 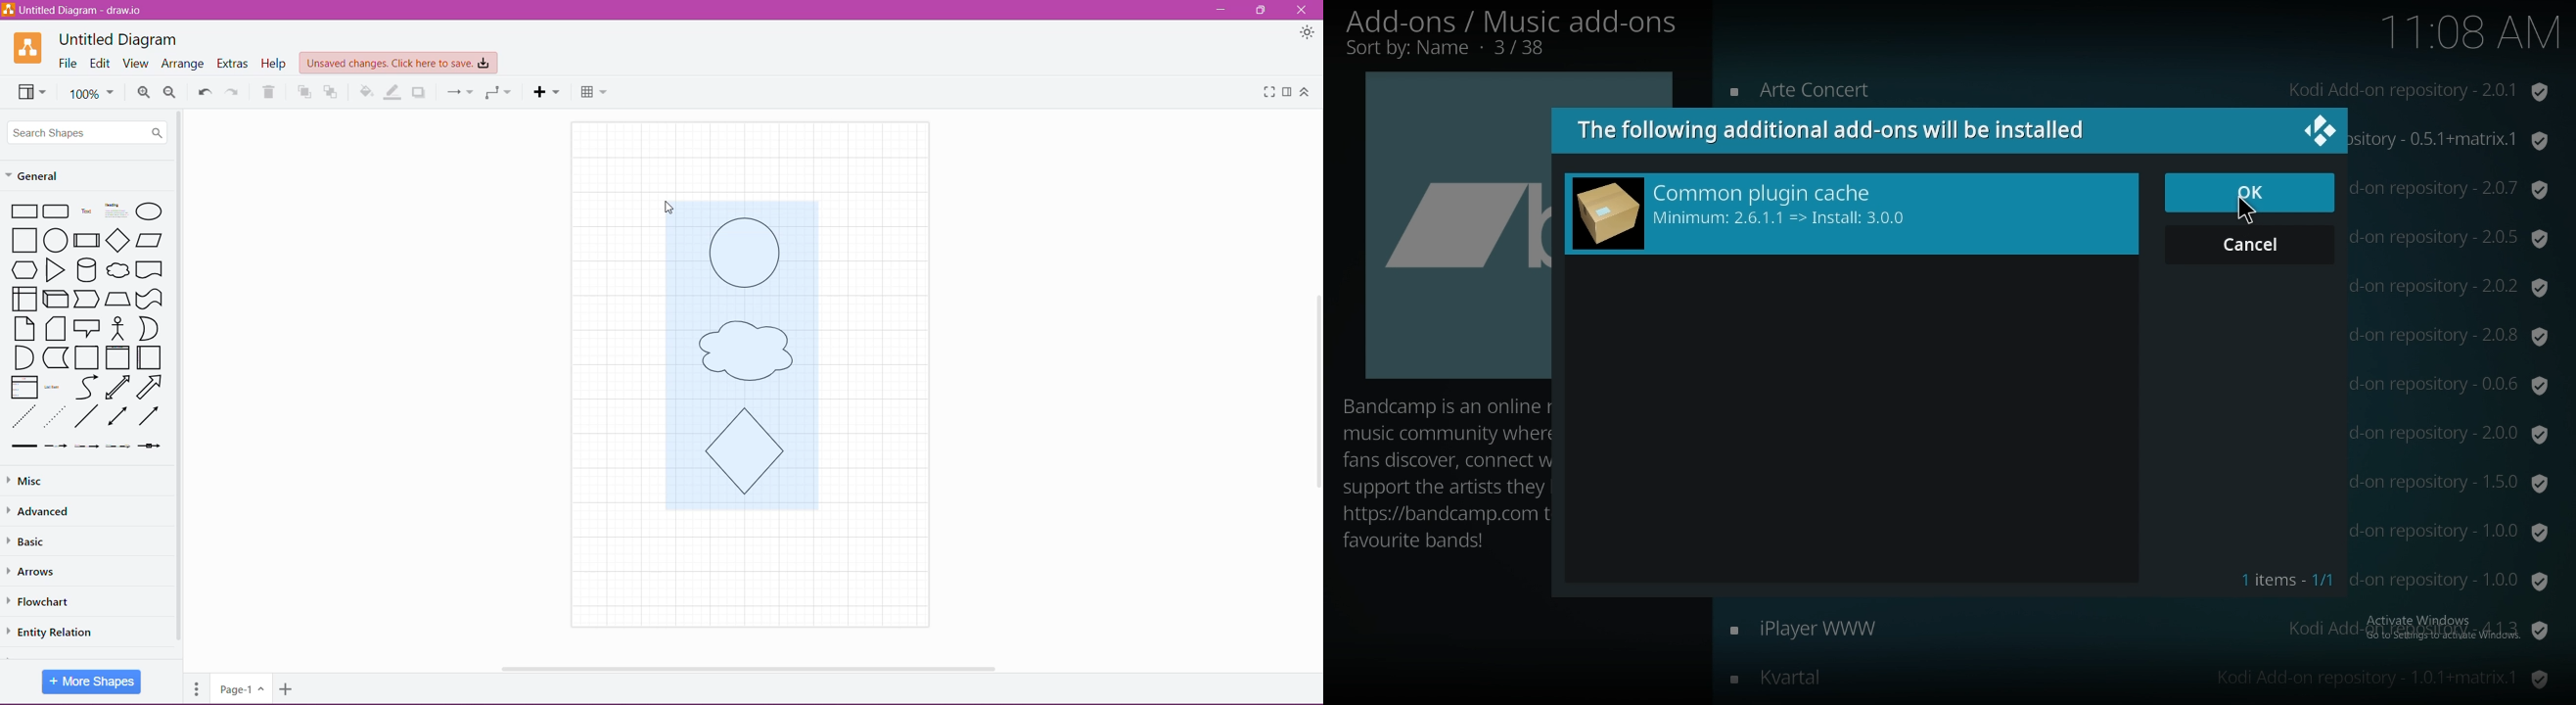 What do you see at coordinates (1302, 10) in the screenshot?
I see `Close` at bounding box center [1302, 10].